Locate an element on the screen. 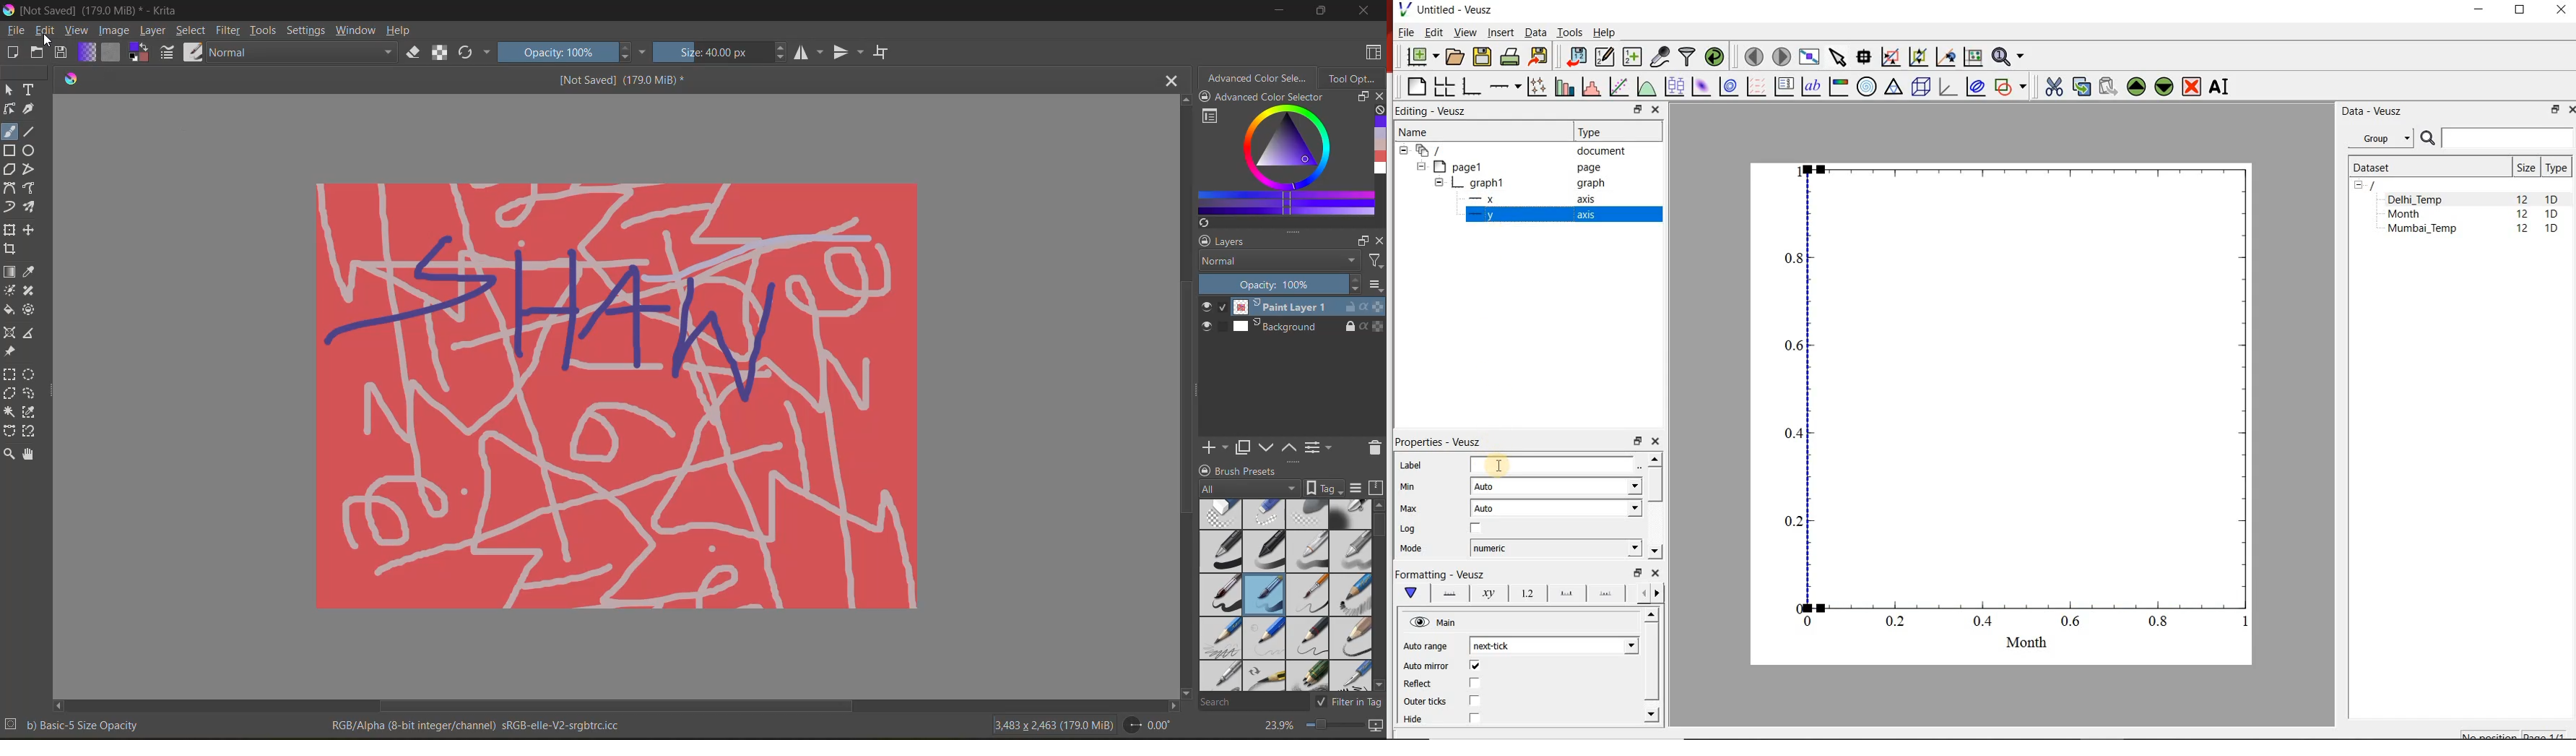 Image resolution: width=2576 pixels, height=756 pixels. select is located at coordinates (191, 30).